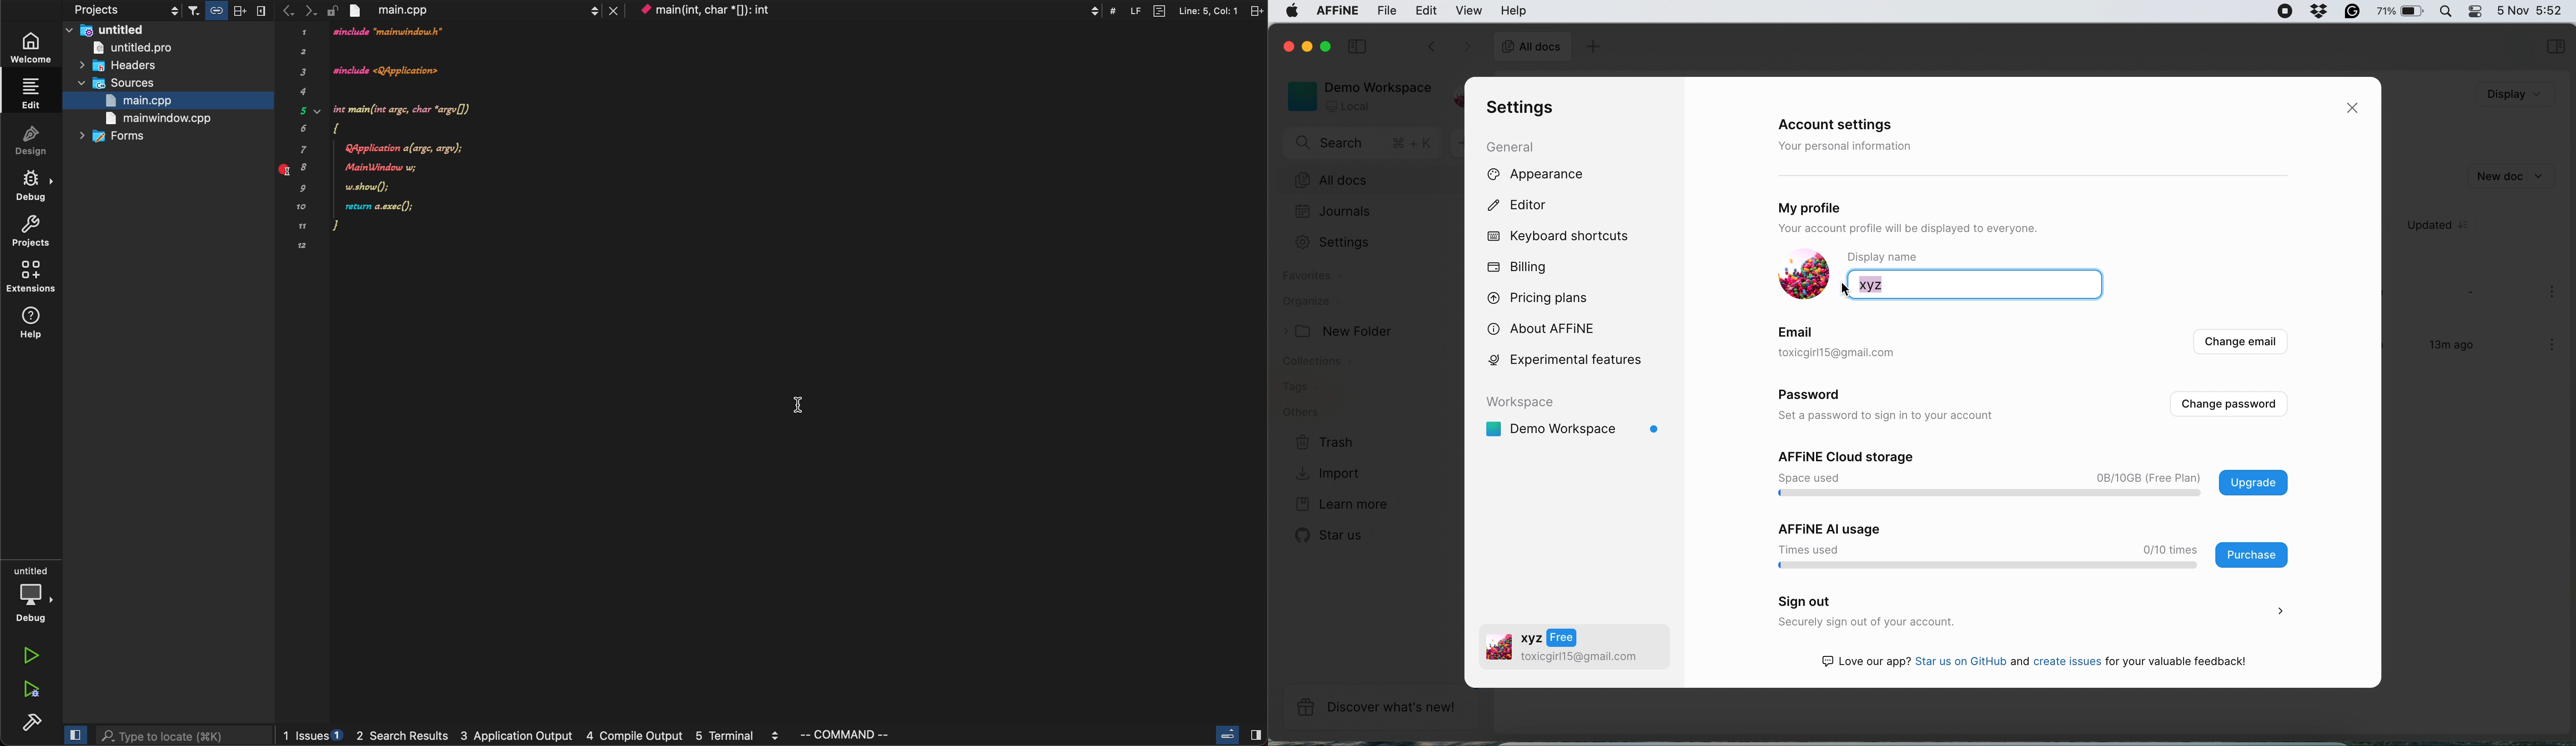 The width and height of the screenshot is (2576, 756). I want to click on extentions, so click(31, 277).